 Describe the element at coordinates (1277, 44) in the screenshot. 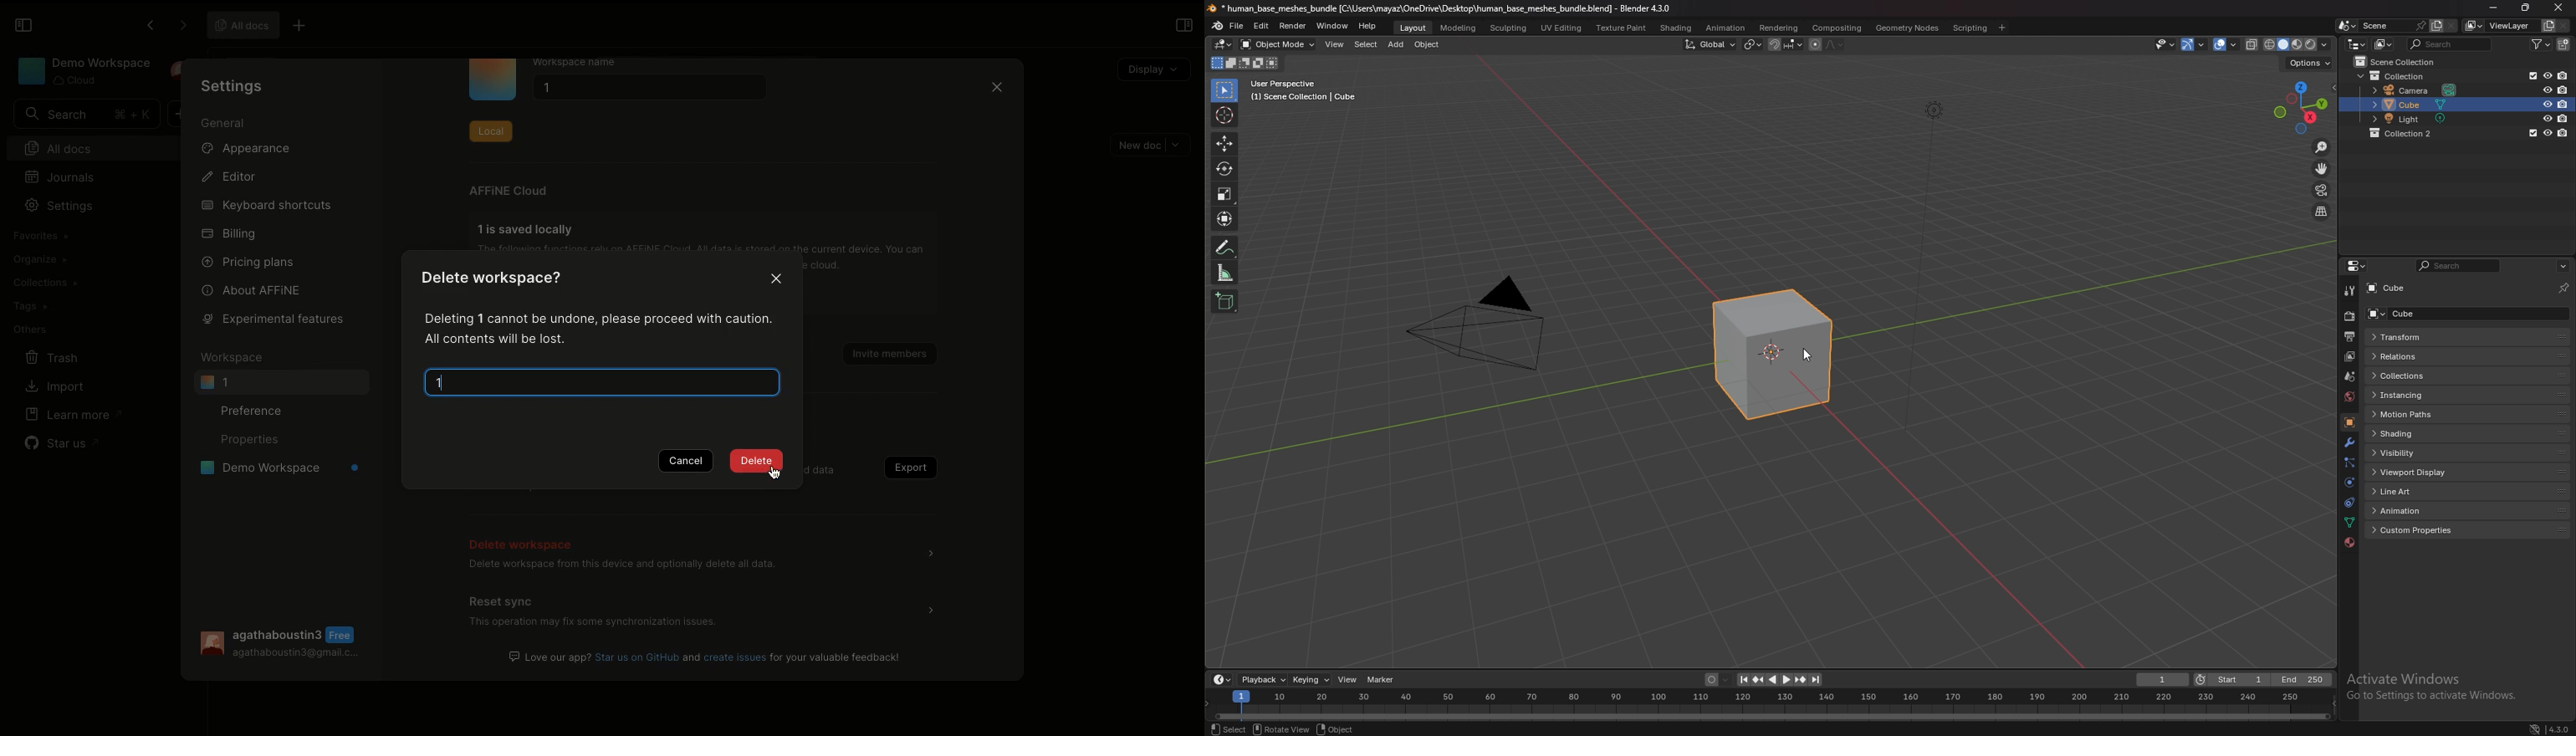

I see `object mode` at that location.